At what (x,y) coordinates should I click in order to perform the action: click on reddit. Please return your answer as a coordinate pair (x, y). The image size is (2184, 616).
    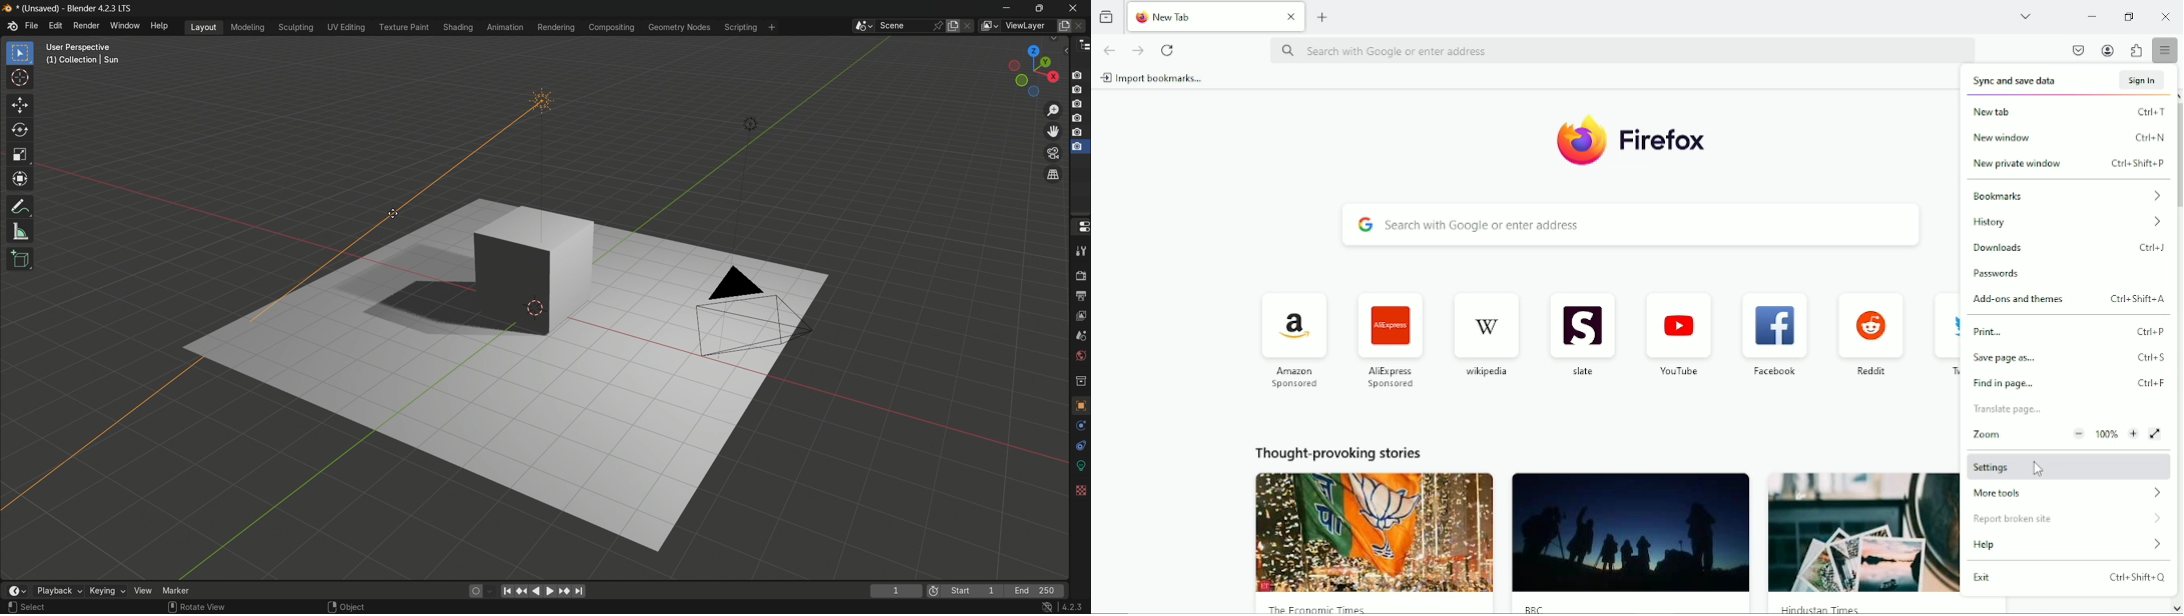
    Looking at the image, I should click on (1872, 370).